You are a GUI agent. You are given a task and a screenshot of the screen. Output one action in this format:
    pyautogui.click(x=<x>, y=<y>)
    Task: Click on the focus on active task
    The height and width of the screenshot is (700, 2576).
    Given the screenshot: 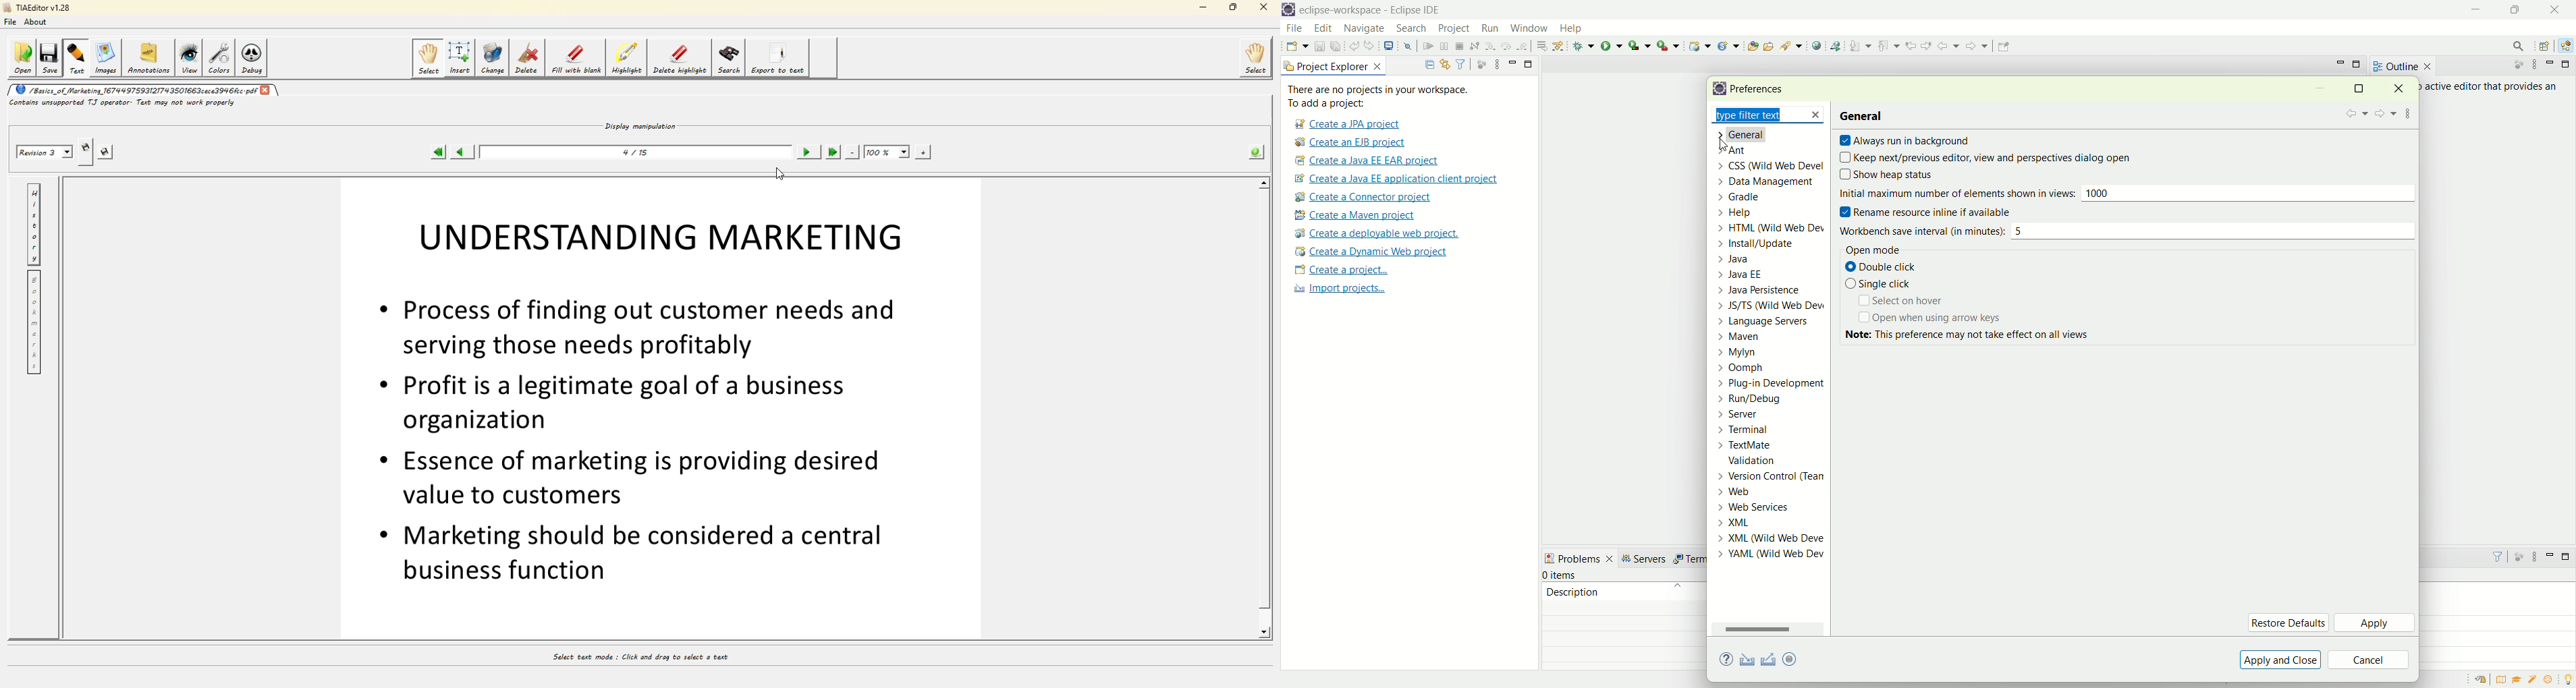 What is the action you would take?
    pyautogui.click(x=1480, y=63)
    